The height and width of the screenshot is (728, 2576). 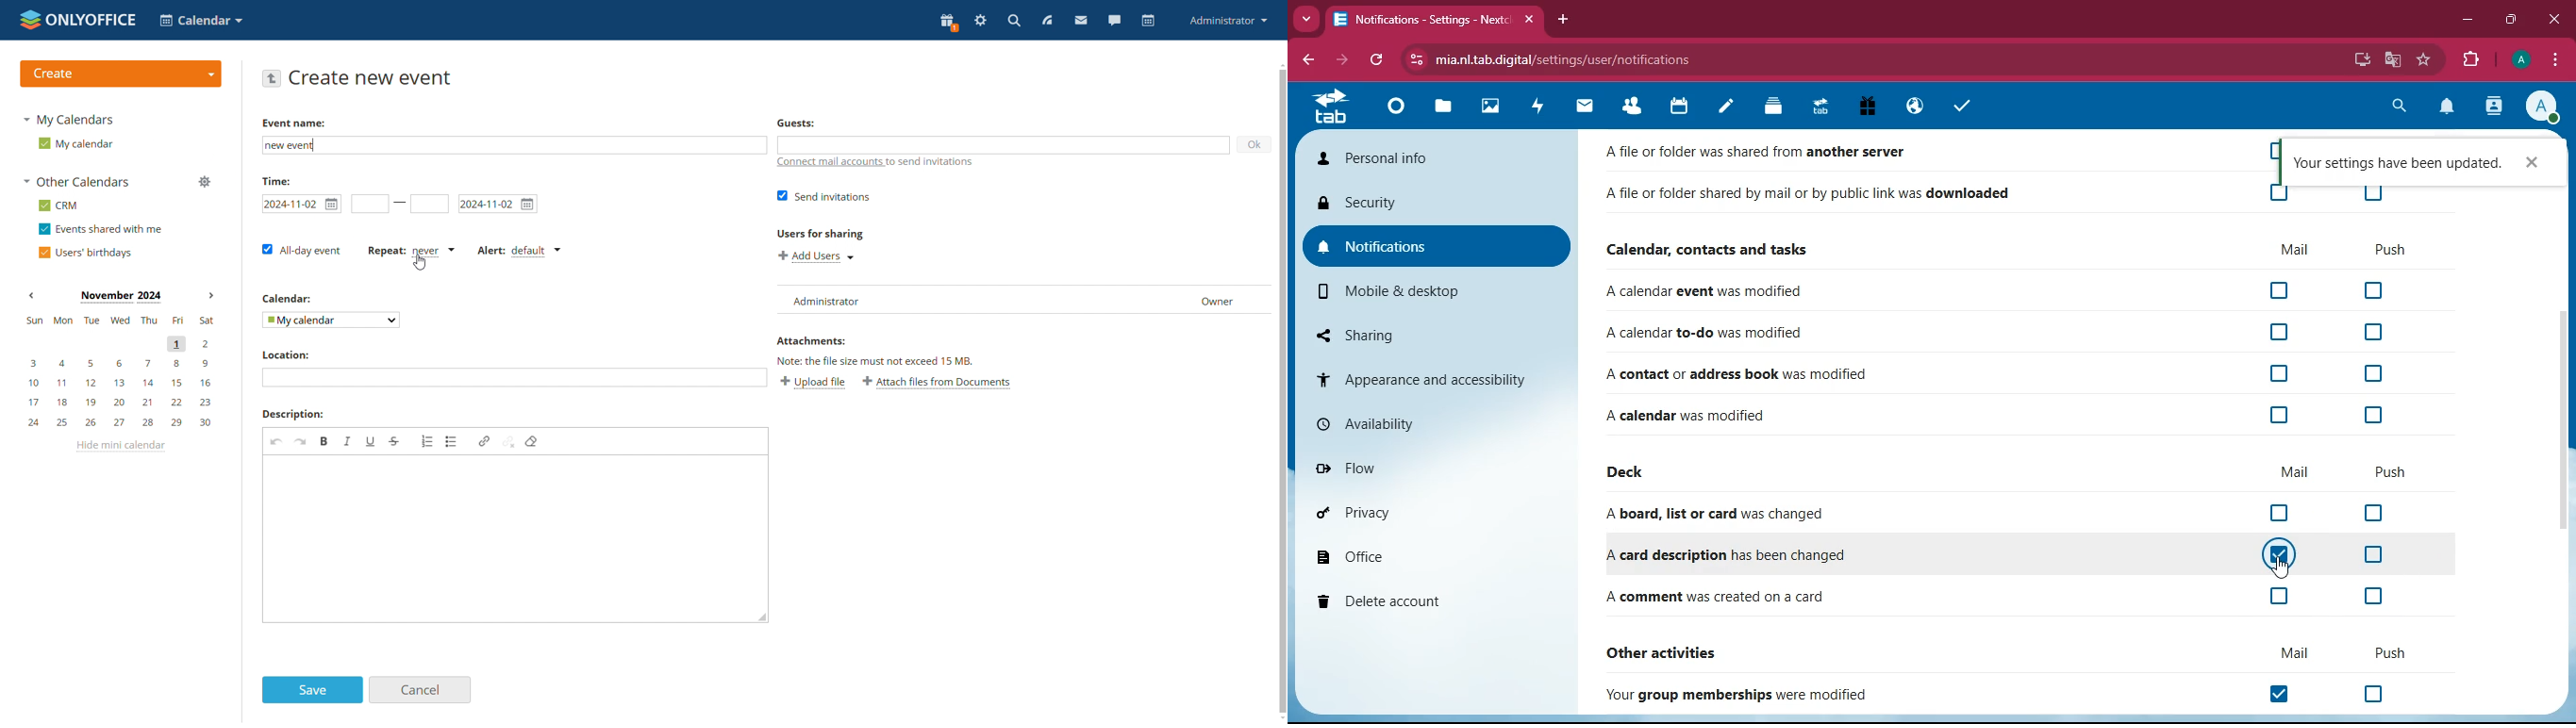 What do you see at coordinates (2277, 694) in the screenshot?
I see `off` at bounding box center [2277, 694].